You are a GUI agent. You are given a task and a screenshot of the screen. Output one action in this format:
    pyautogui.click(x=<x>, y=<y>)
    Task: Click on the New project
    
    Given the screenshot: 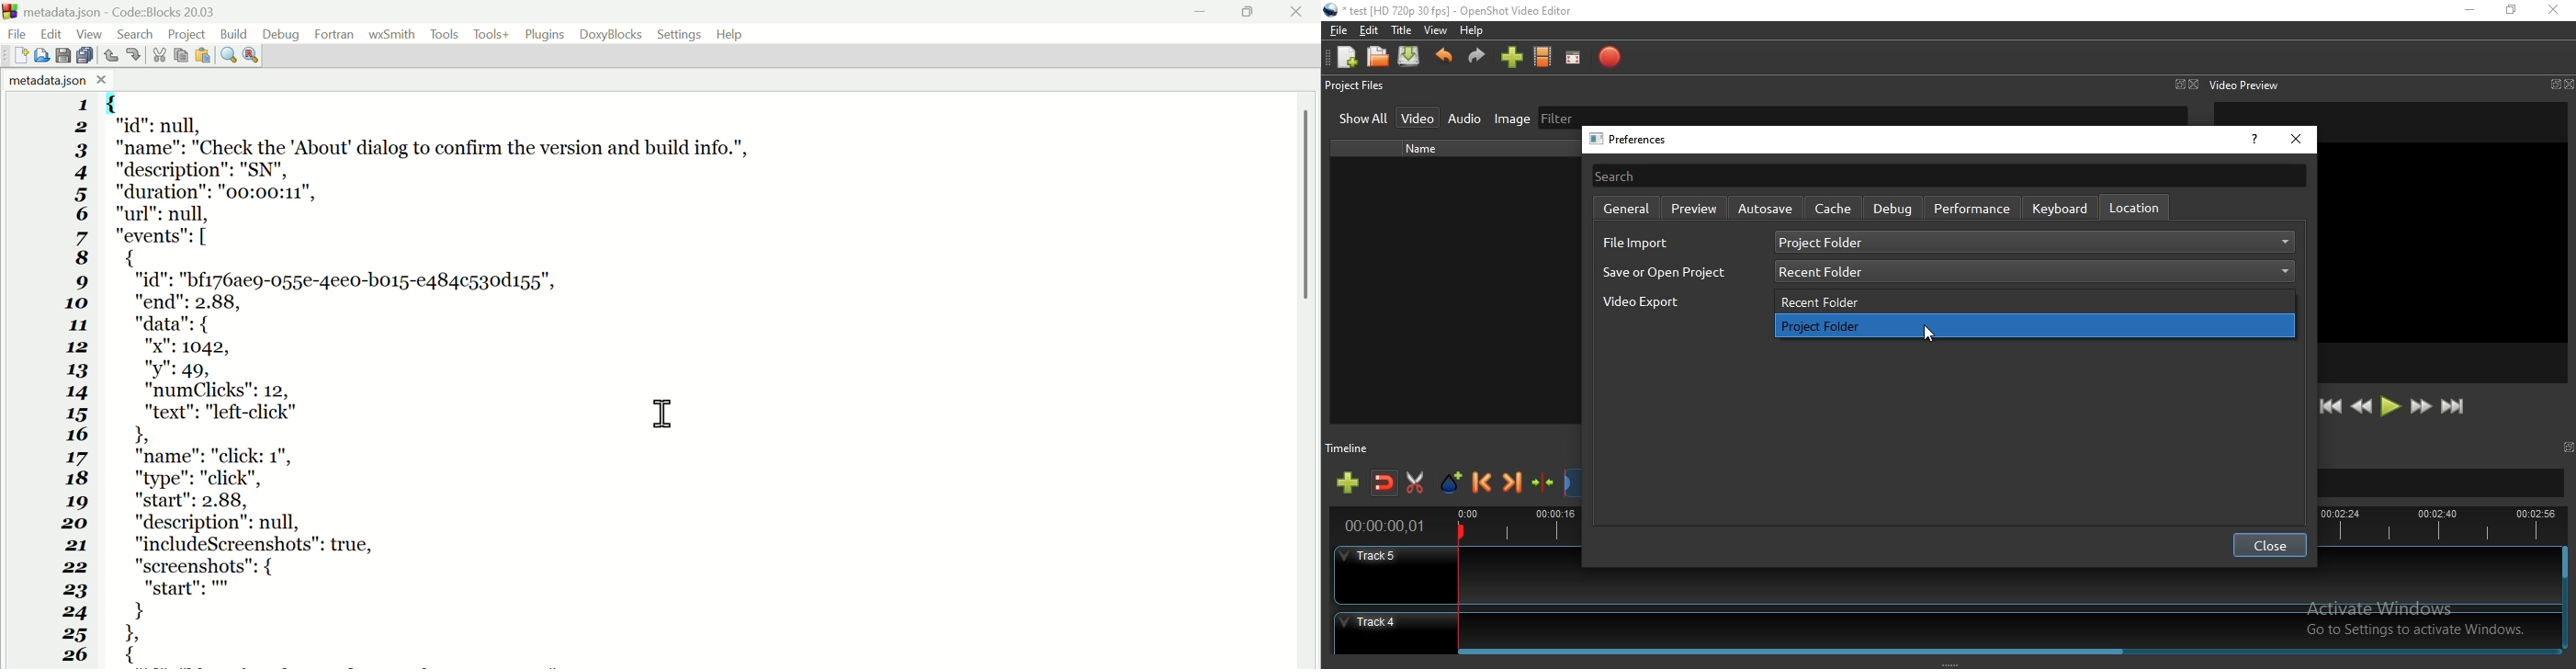 What is the action you would take?
    pyautogui.click(x=1344, y=57)
    